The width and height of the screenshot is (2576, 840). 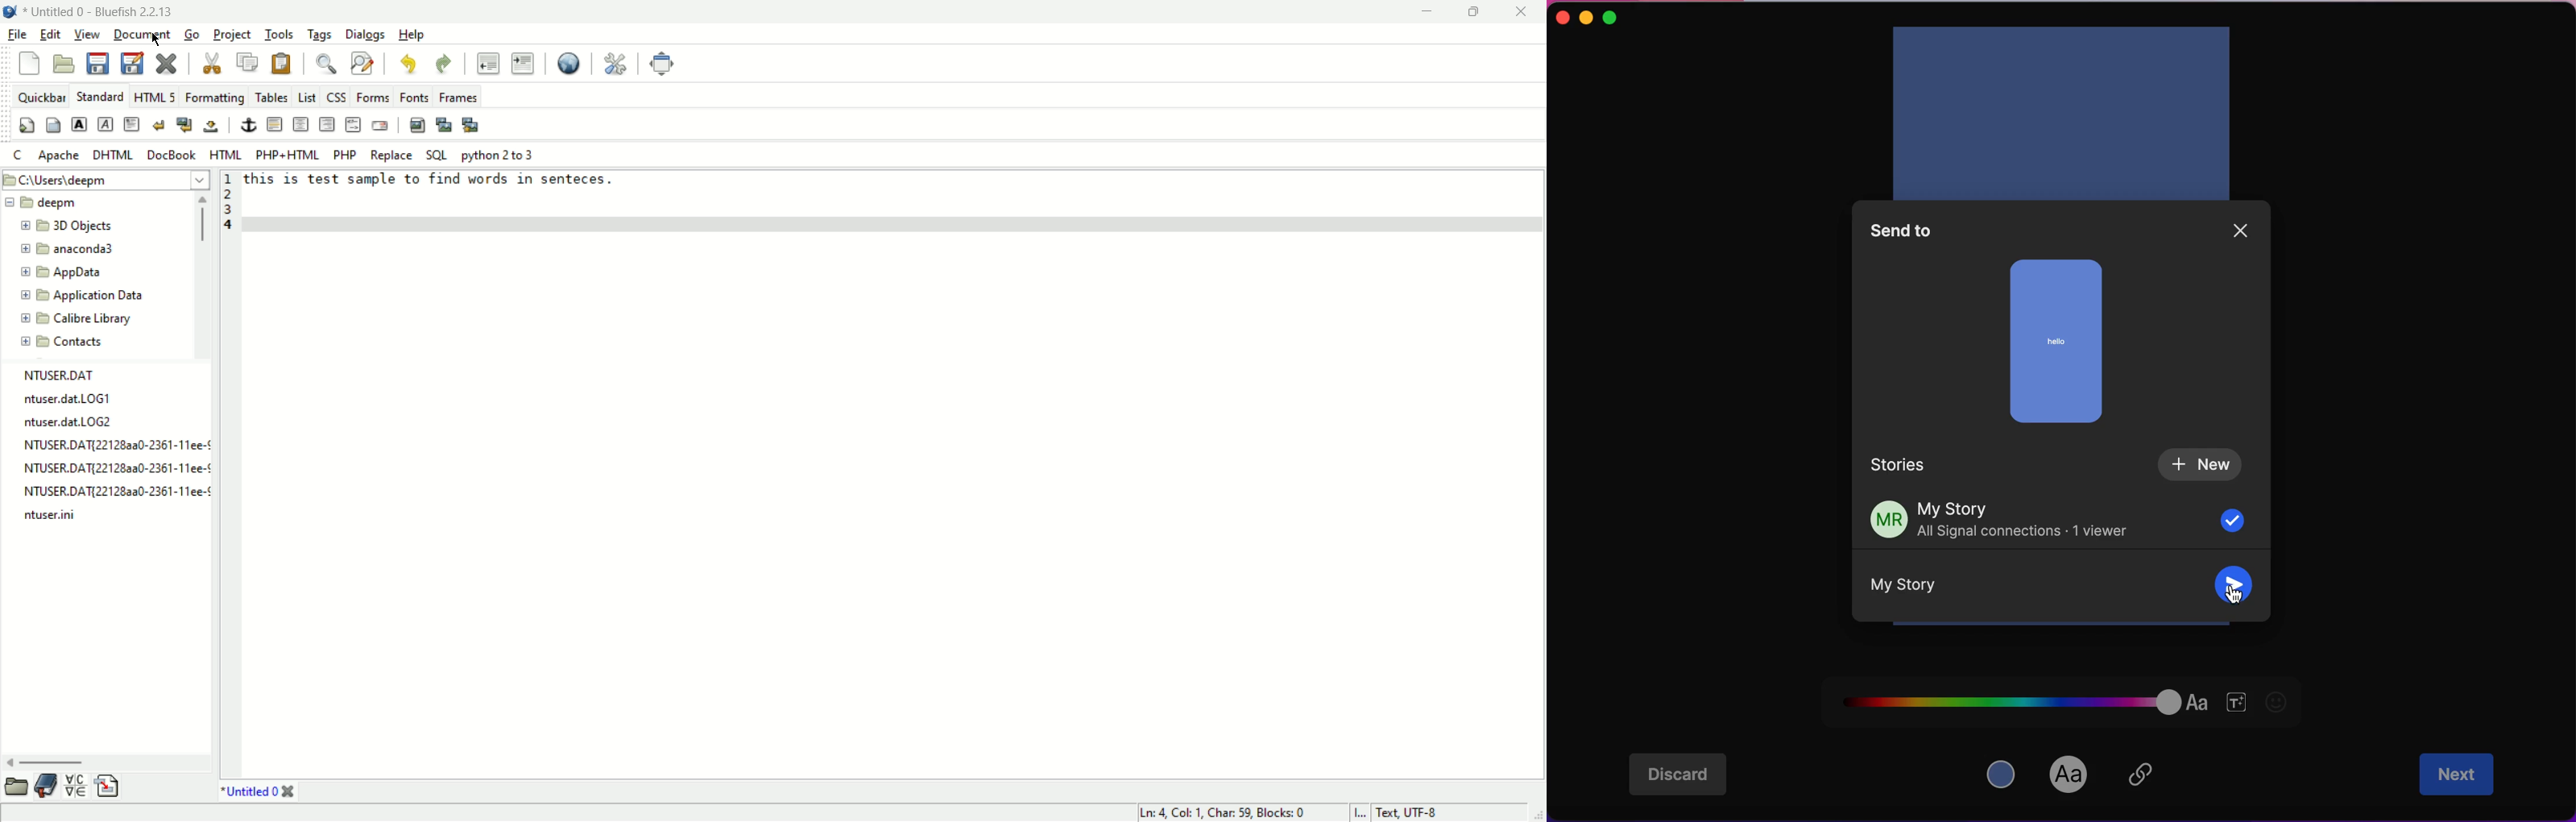 I want to click on scroll bar, so click(x=106, y=762).